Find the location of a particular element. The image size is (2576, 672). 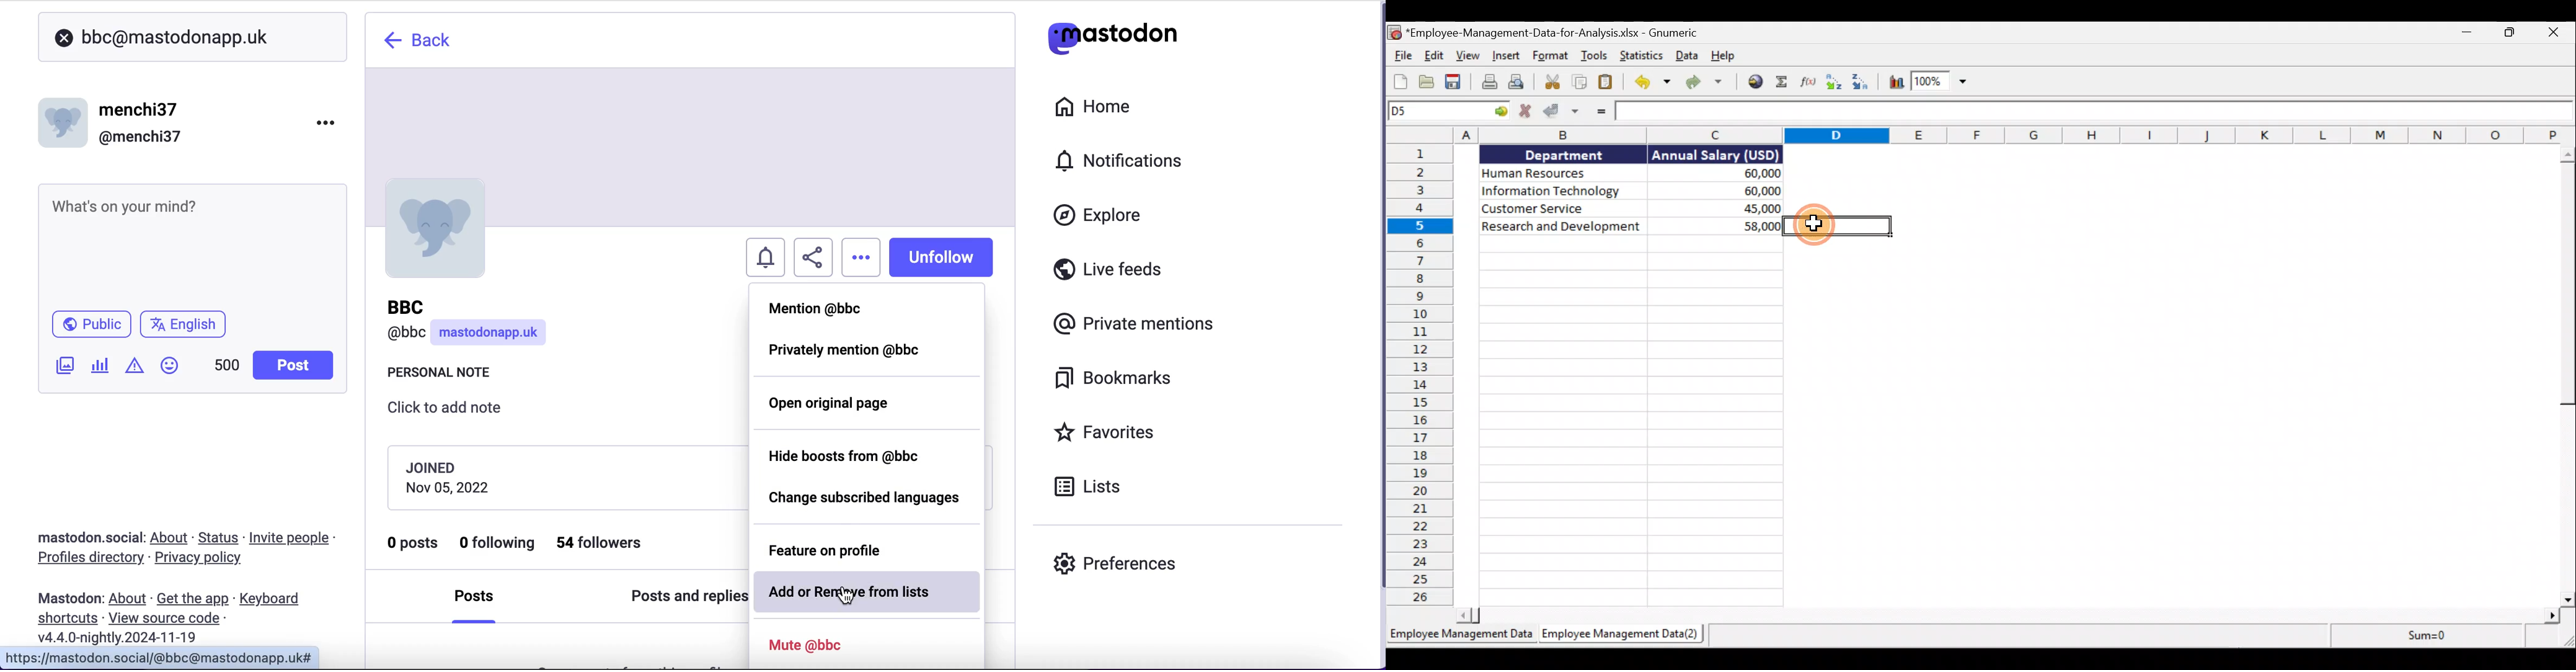

status is located at coordinates (220, 538).